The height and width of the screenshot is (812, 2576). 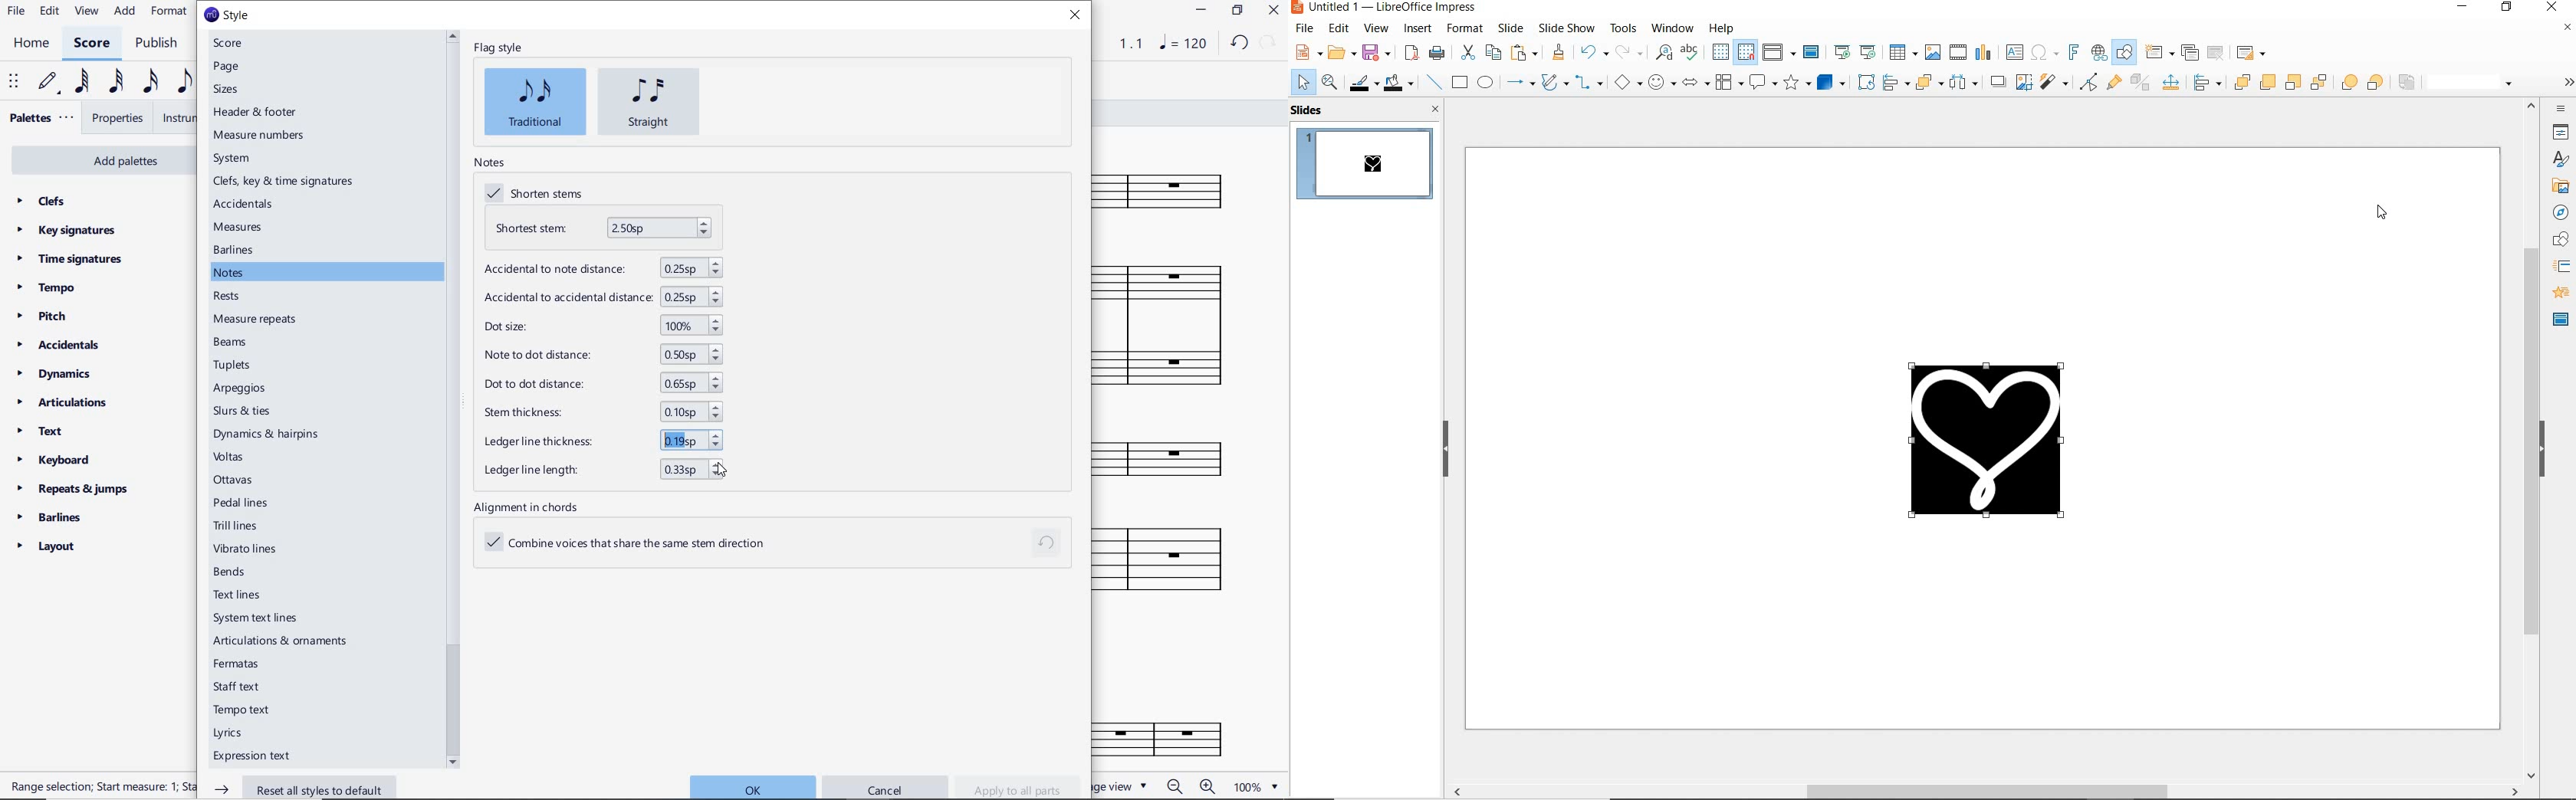 What do you see at coordinates (2559, 132) in the screenshot?
I see `color` at bounding box center [2559, 132].